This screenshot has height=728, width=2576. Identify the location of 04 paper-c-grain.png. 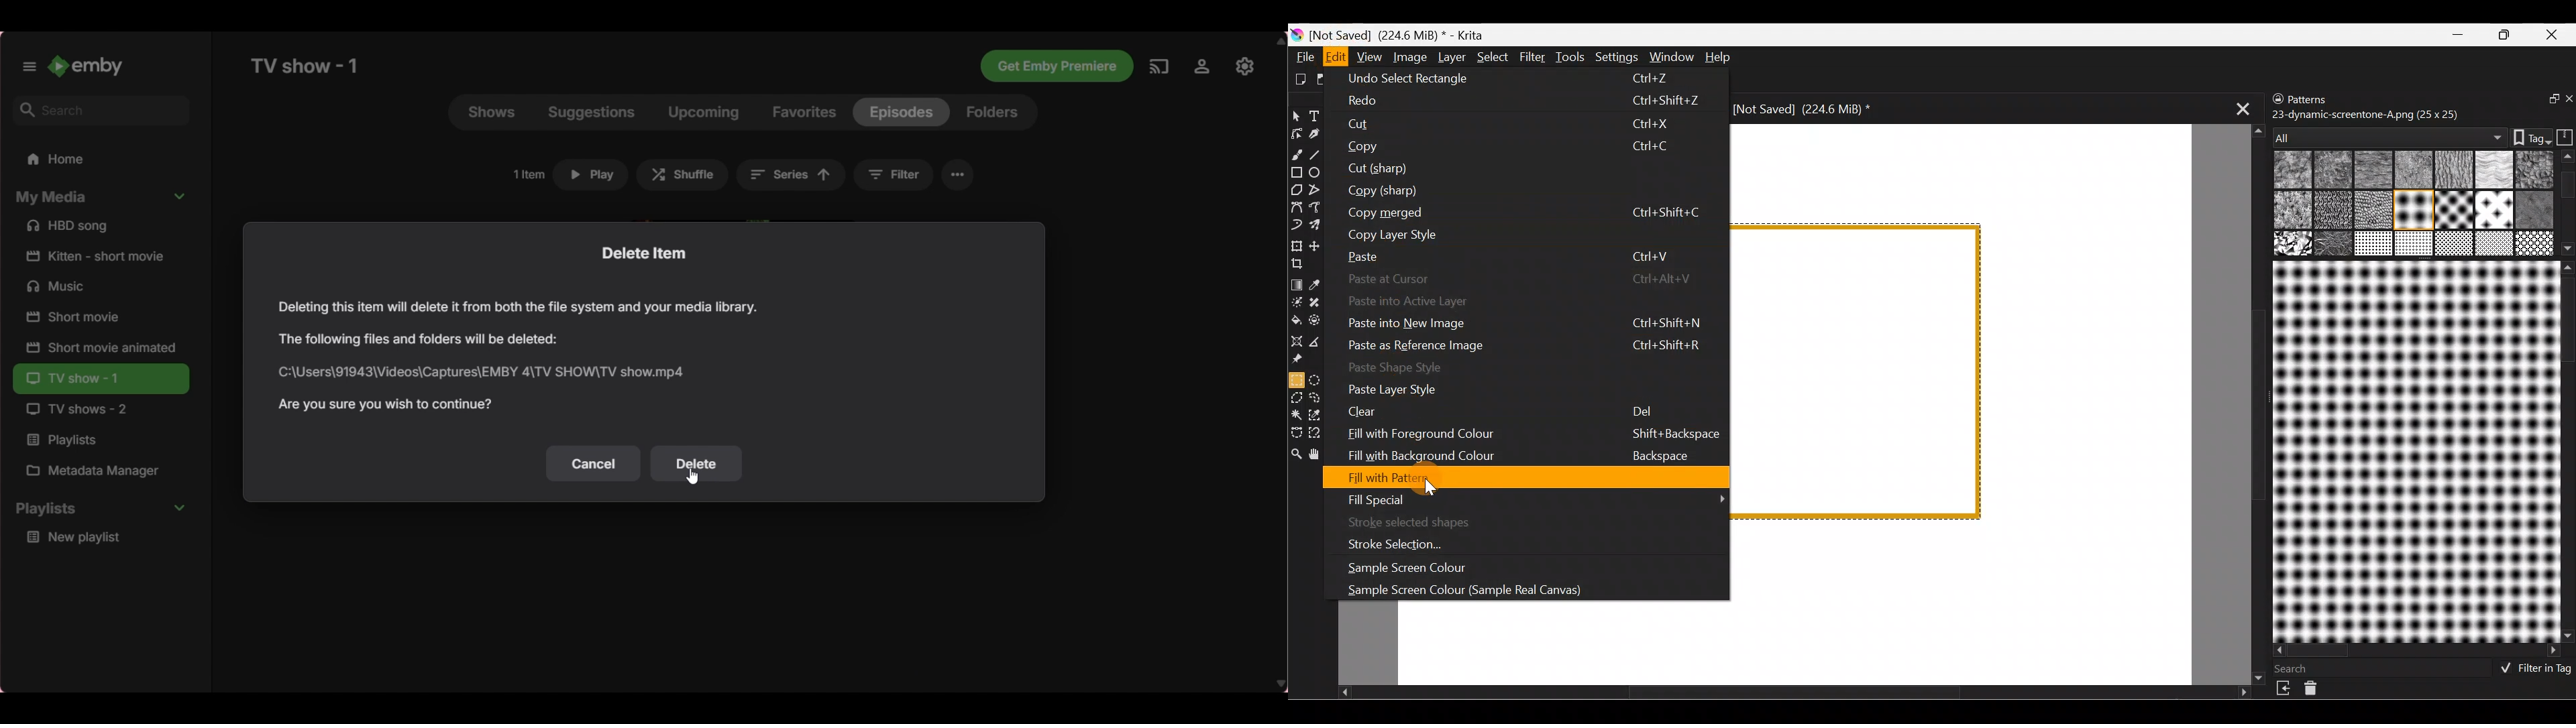
(2455, 171).